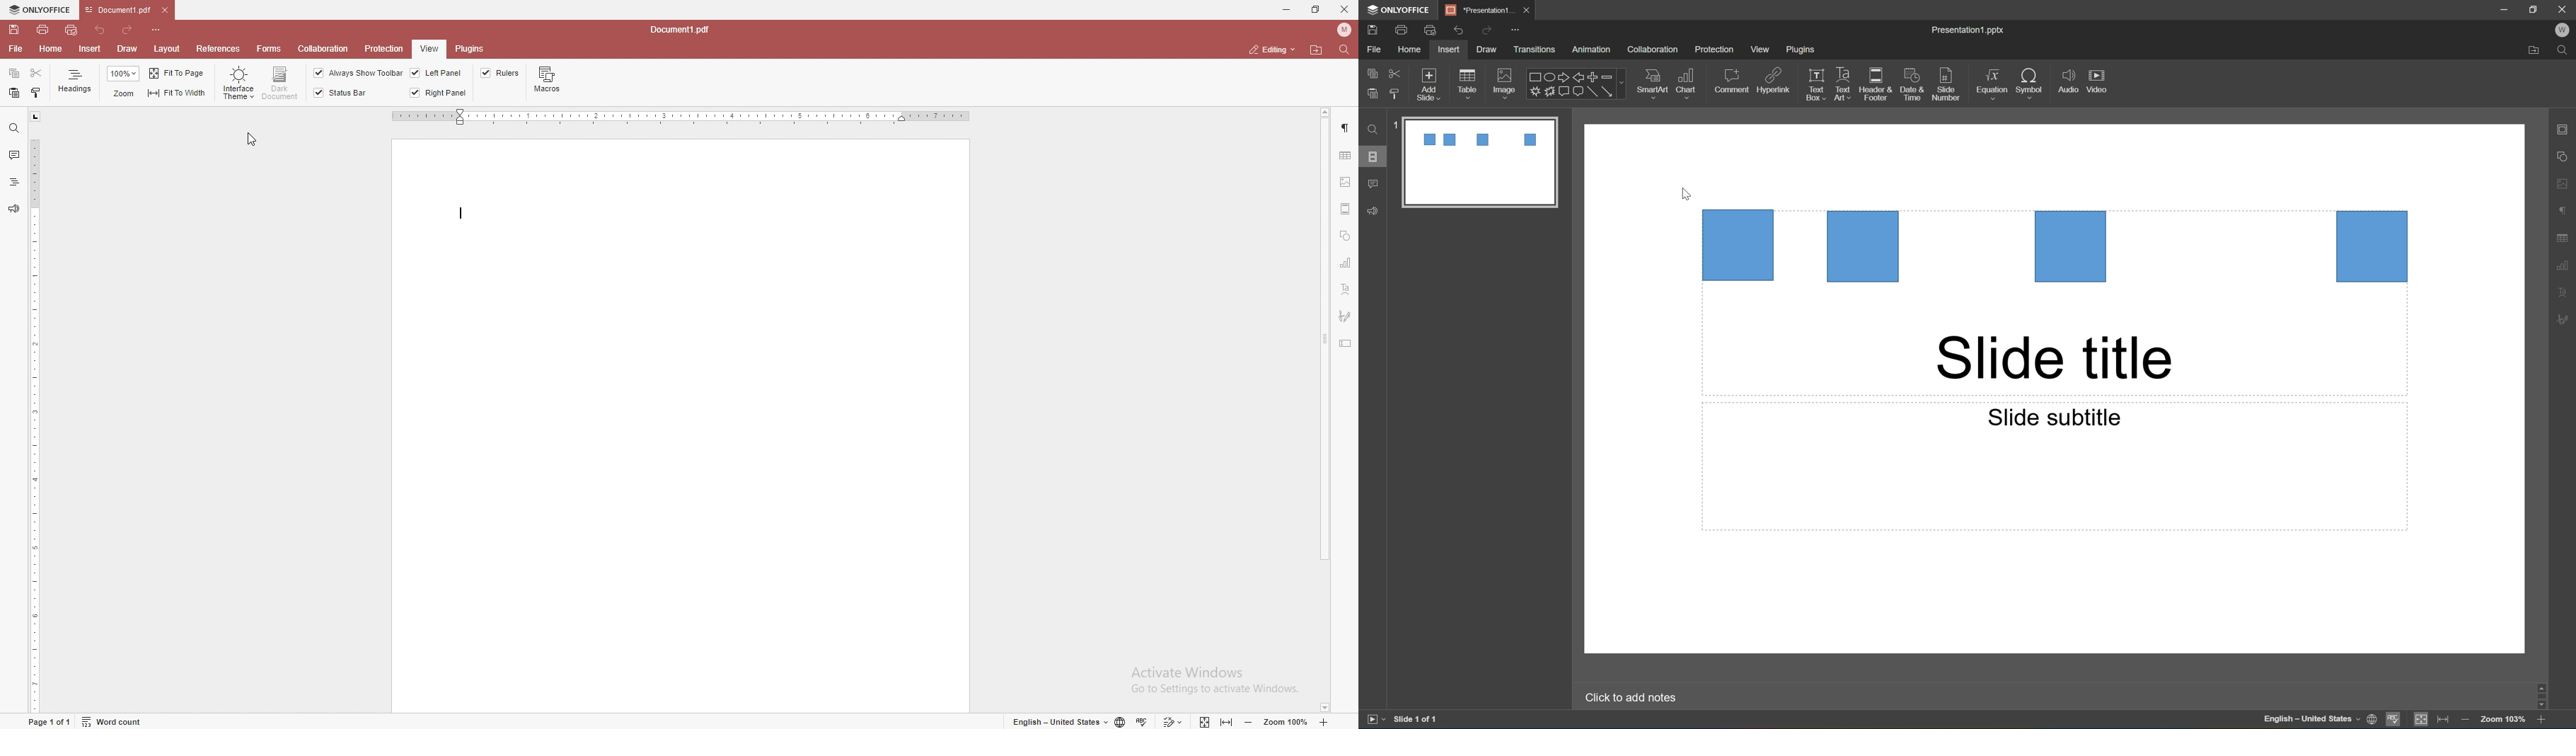  What do you see at coordinates (1374, 94) in the screenshot?
I see `paste` at bounding box center [1374, 94].